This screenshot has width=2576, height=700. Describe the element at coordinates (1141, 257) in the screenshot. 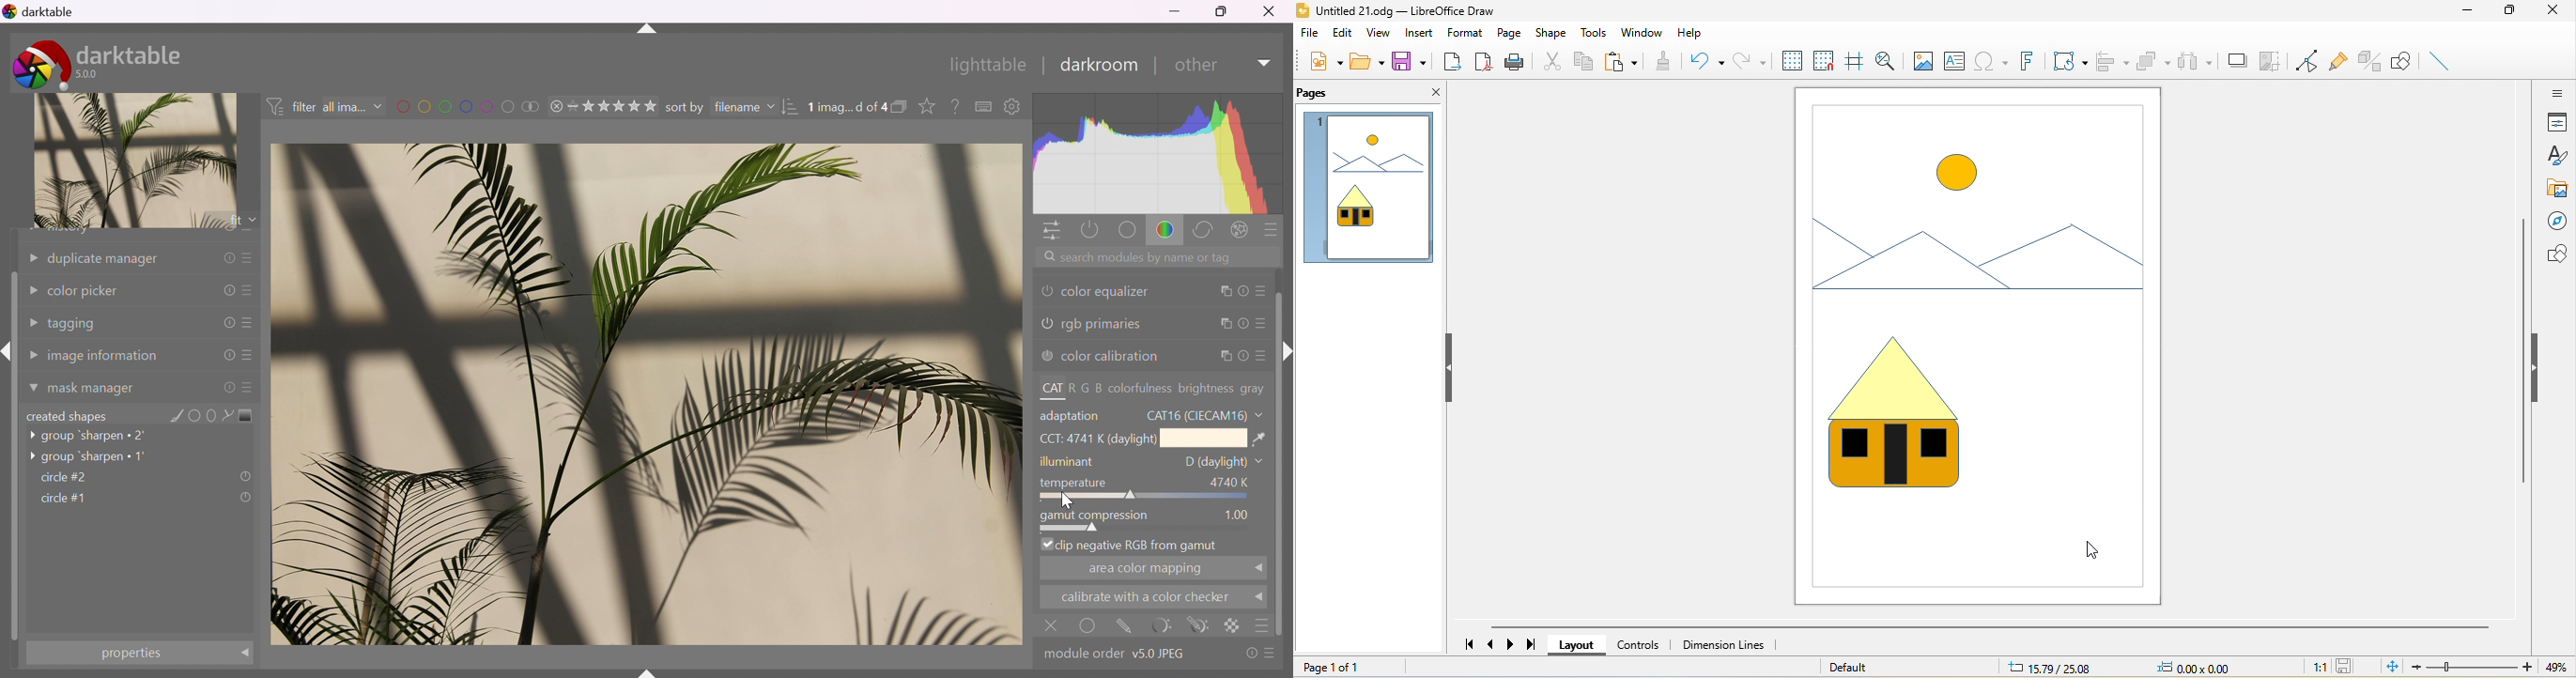

I see `search modules by name or tag` at that location.